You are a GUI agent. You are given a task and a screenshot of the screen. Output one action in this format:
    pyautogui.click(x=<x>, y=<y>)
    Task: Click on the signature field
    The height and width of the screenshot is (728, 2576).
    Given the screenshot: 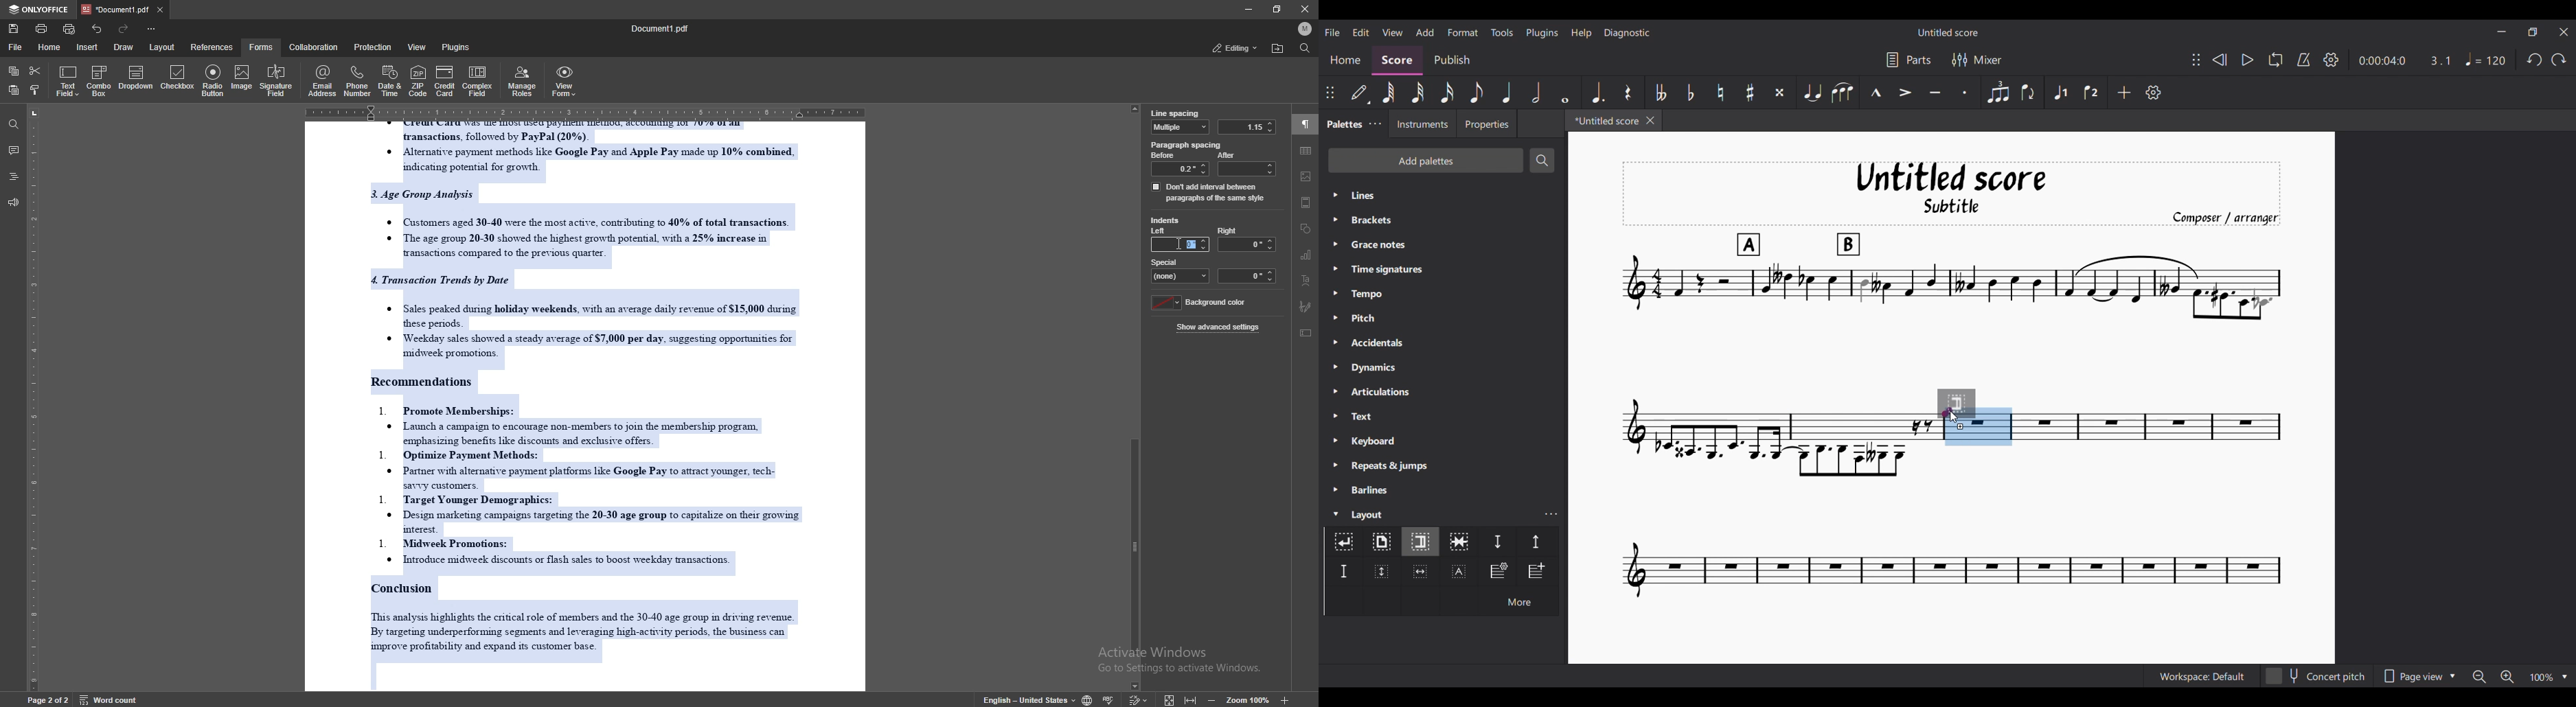 What is the action you would take?
    pyautogui.click(x=1306, y=307)
    